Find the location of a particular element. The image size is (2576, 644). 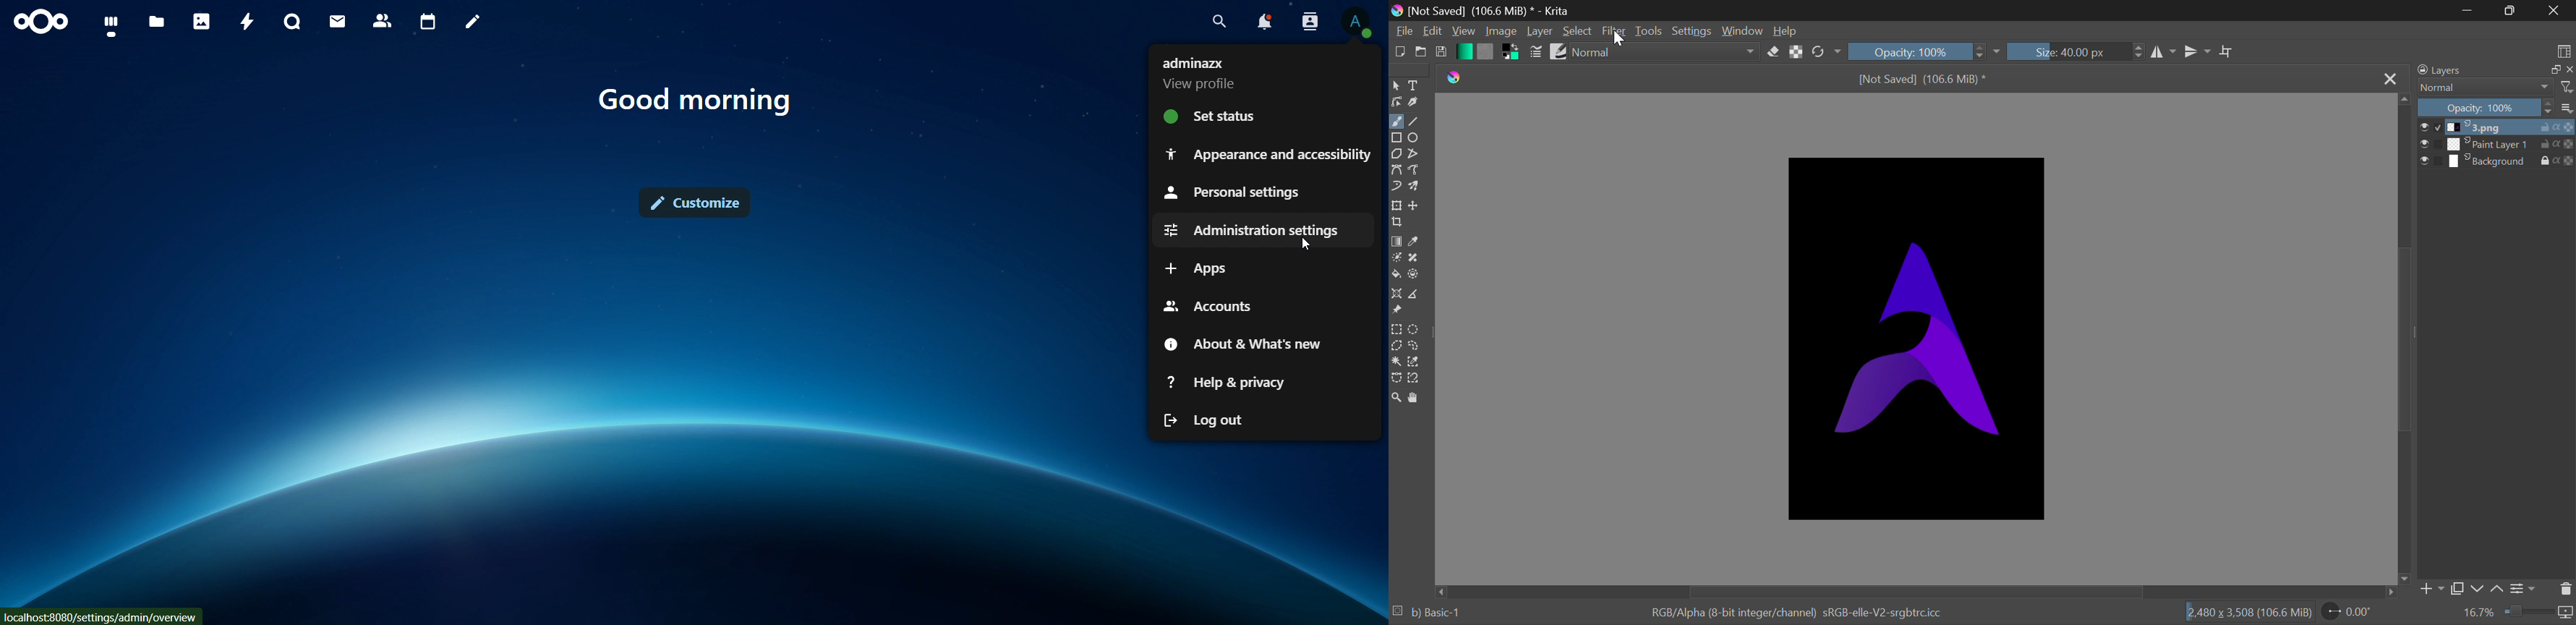

Restore Down is located at coordinates (2469, 11).